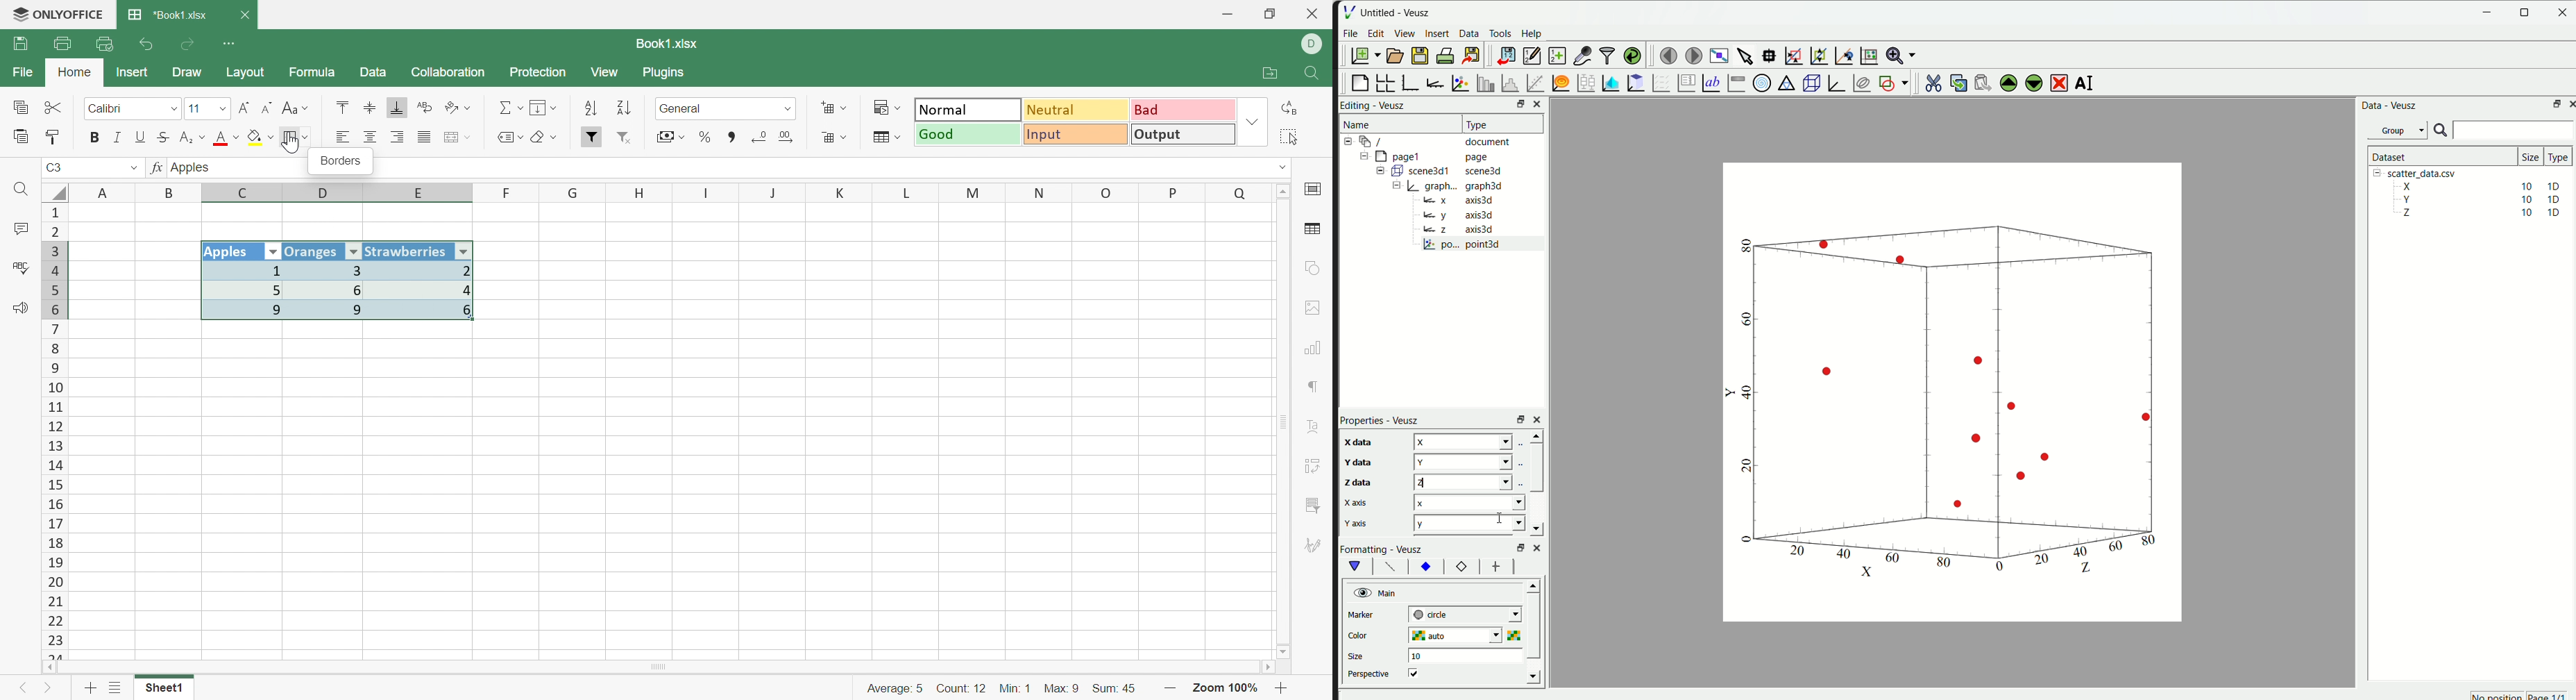 The width and height of the screenshot is (2576, 700). I want to click on add the shap to the plot, so click(1893, 82).